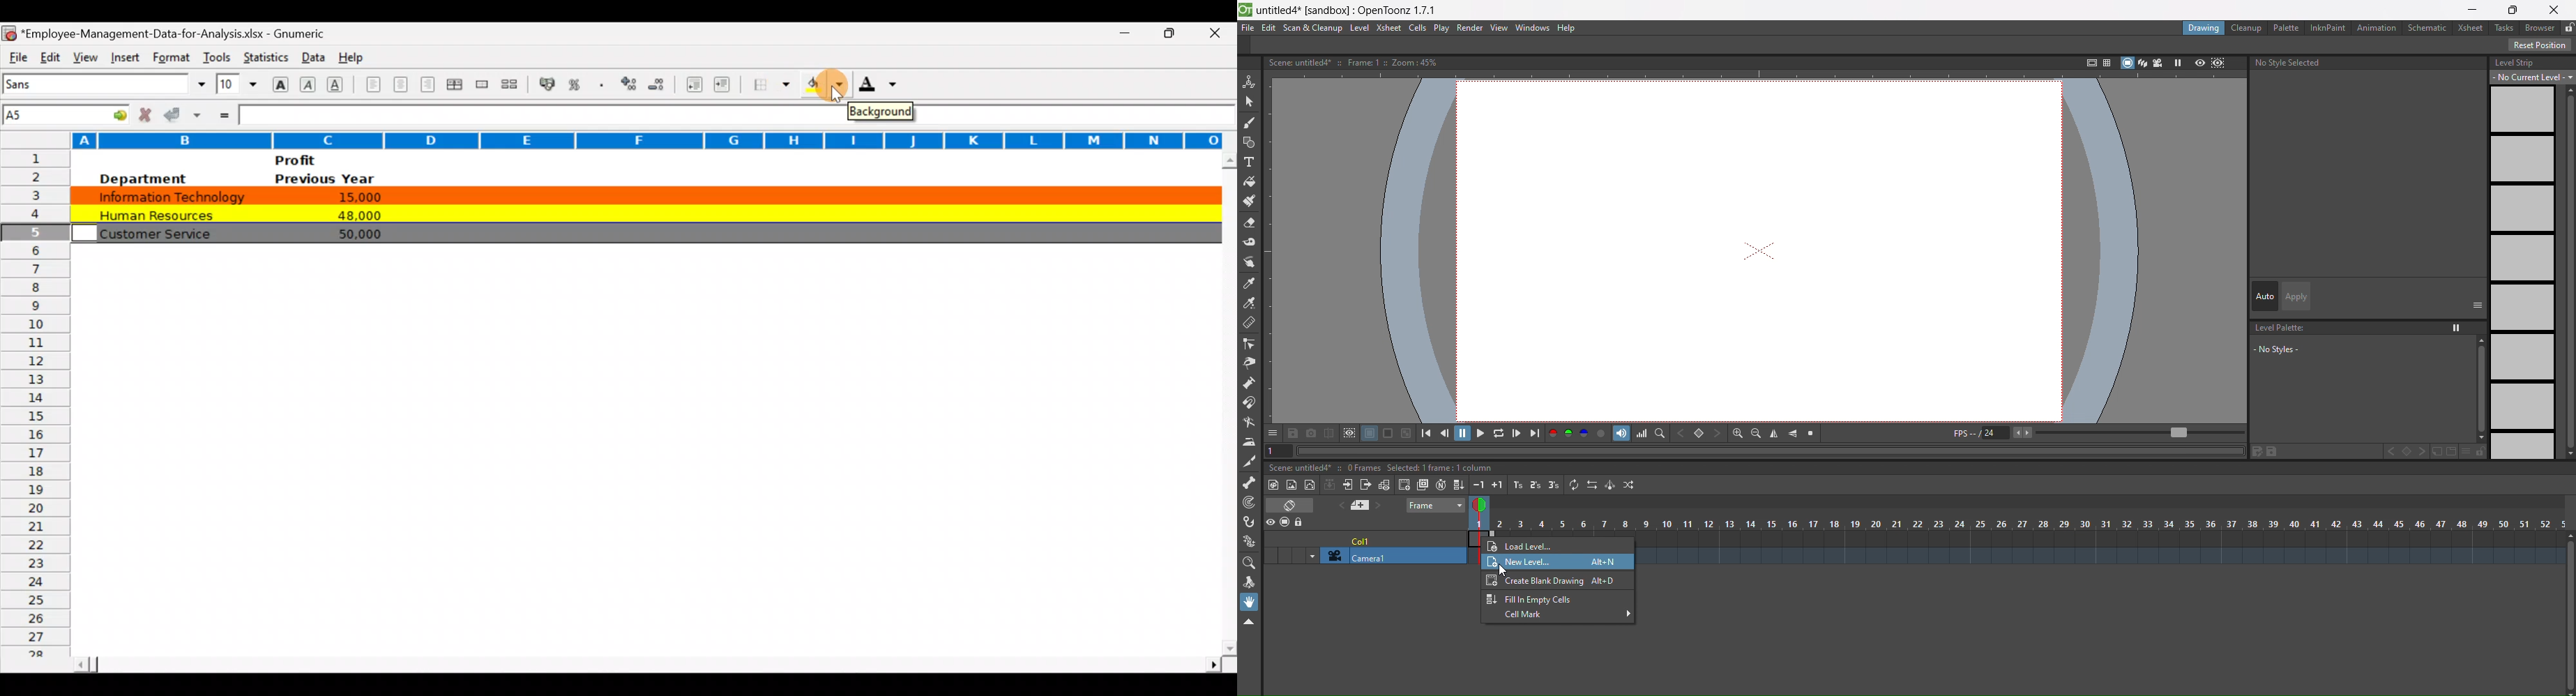 The width and height of the screenshot is (2576, 700). Describe the element at coordinates (1516, 485) in the screenshot. I see `increase step` at that location.